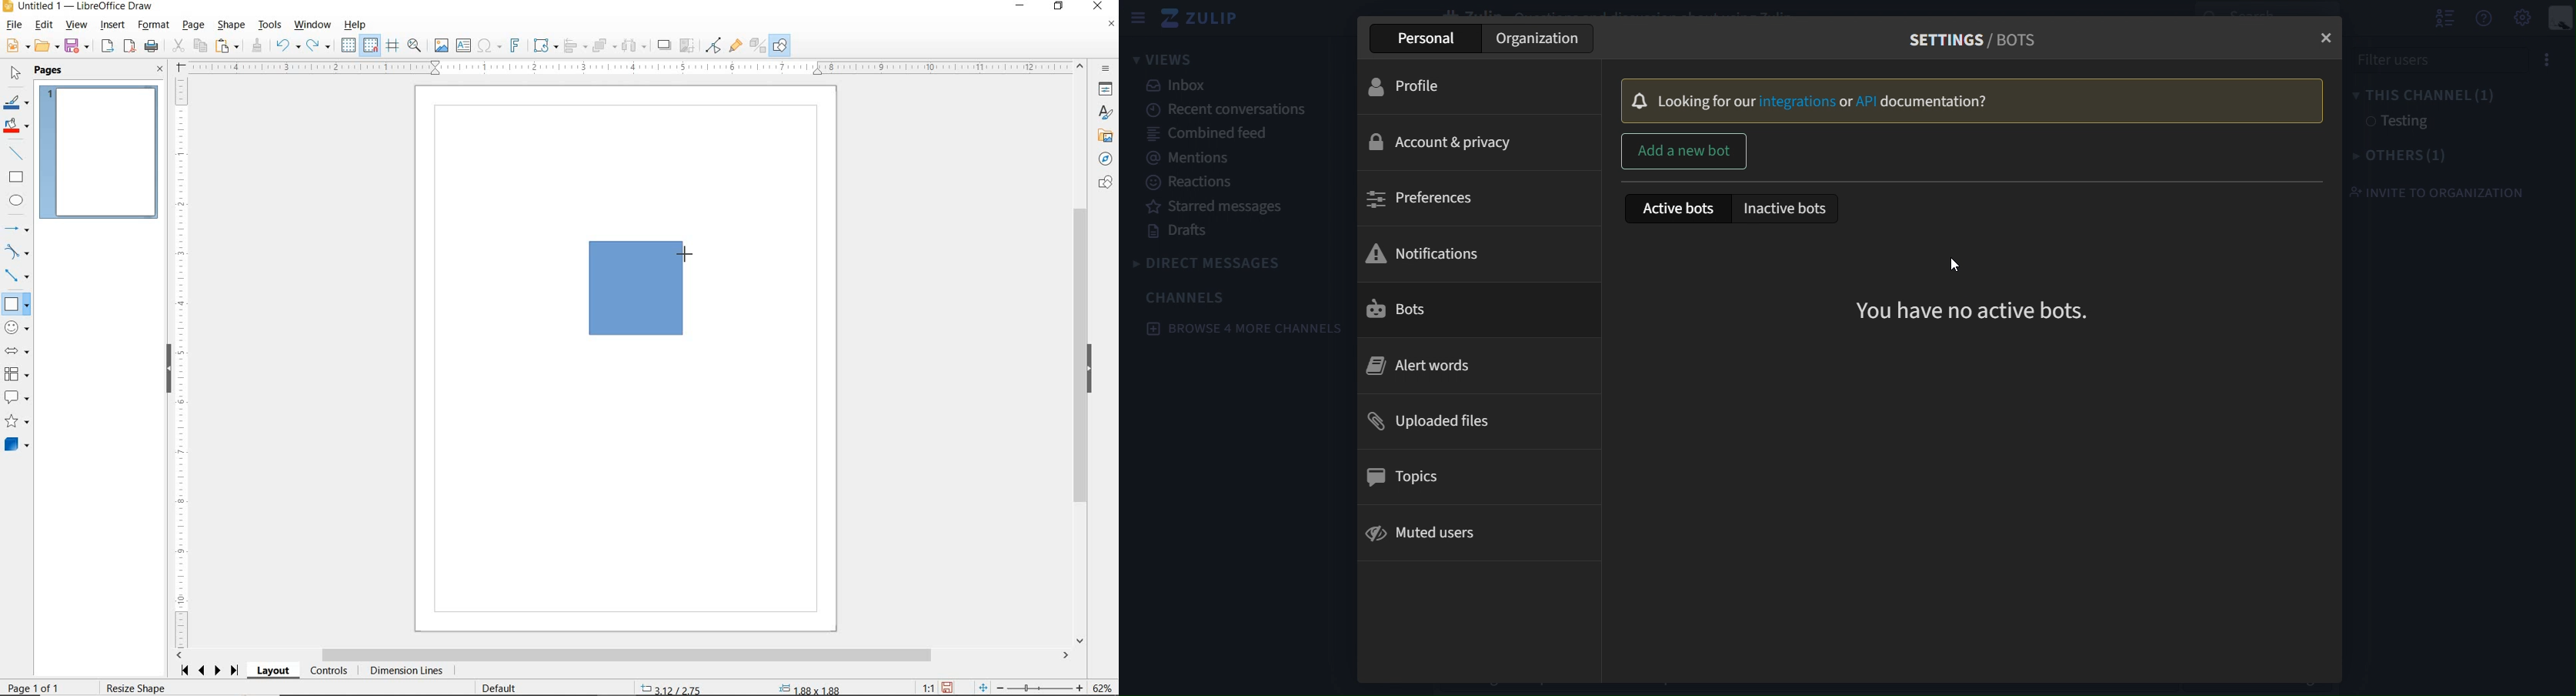 The height and width of the screenshot is (700, 2576). I want to click on CUT, so click(178, 46).